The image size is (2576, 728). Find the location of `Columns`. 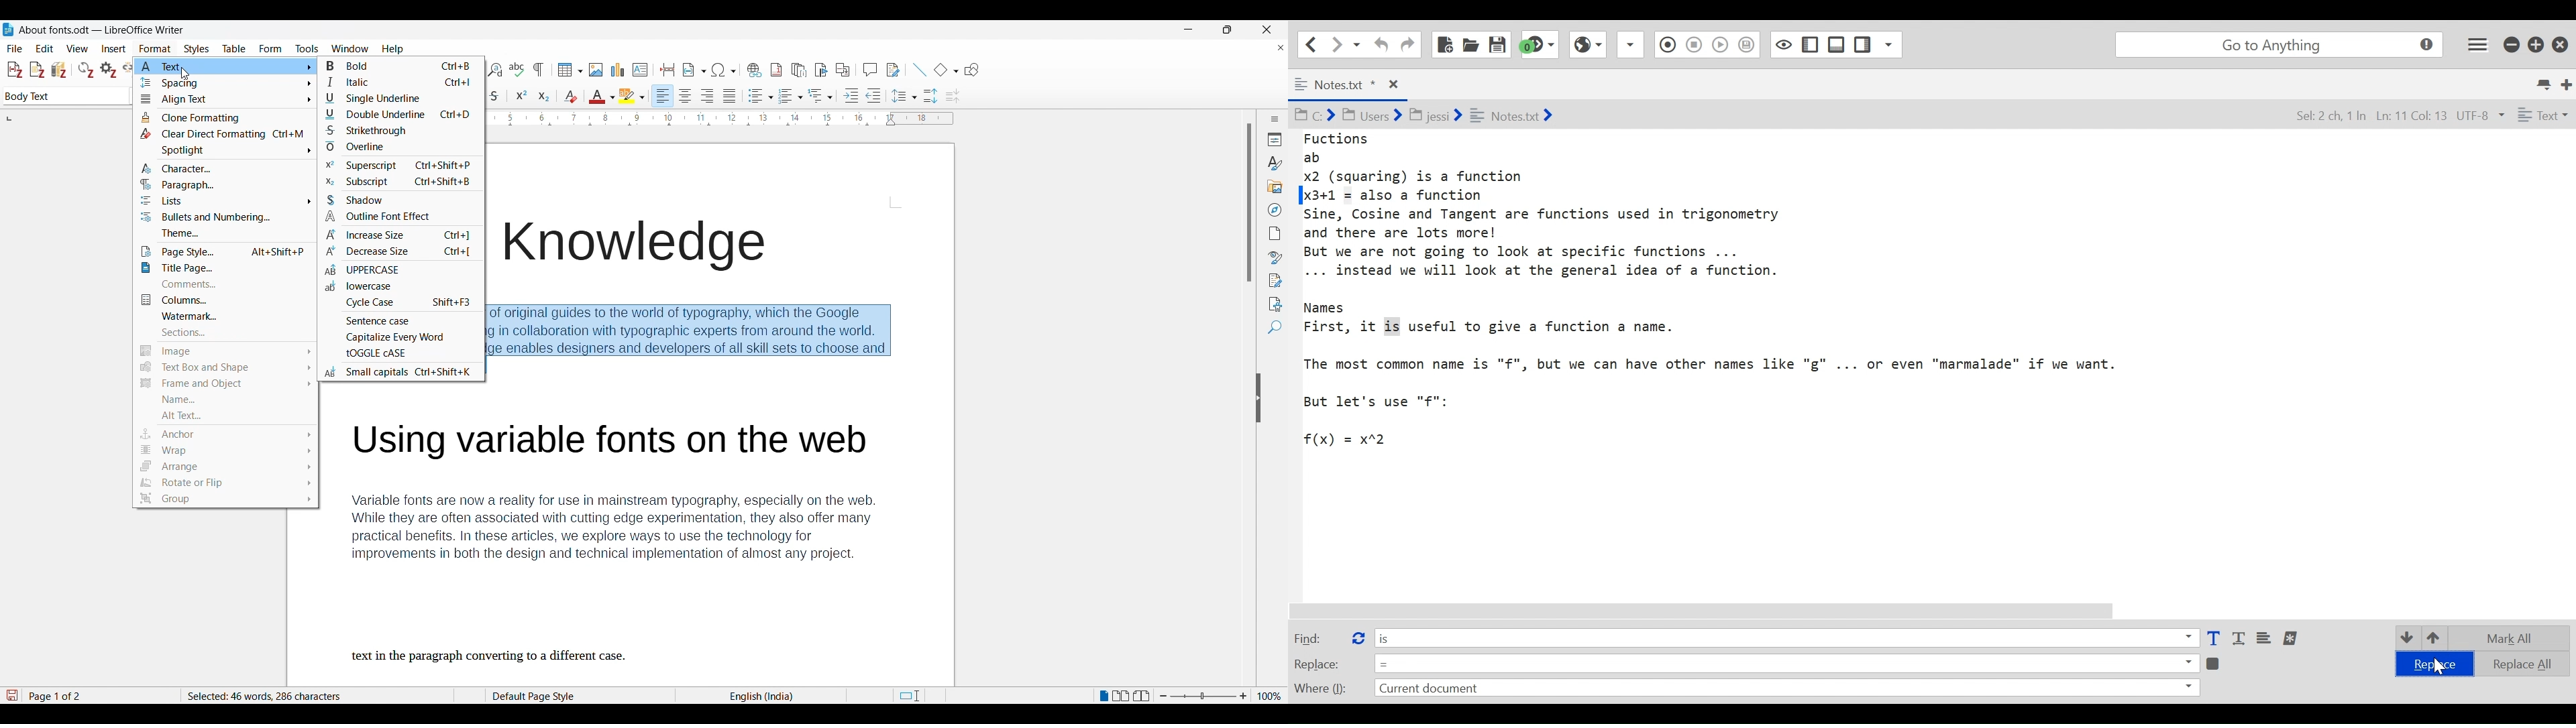

Columns is located at coordinates (220, 300).